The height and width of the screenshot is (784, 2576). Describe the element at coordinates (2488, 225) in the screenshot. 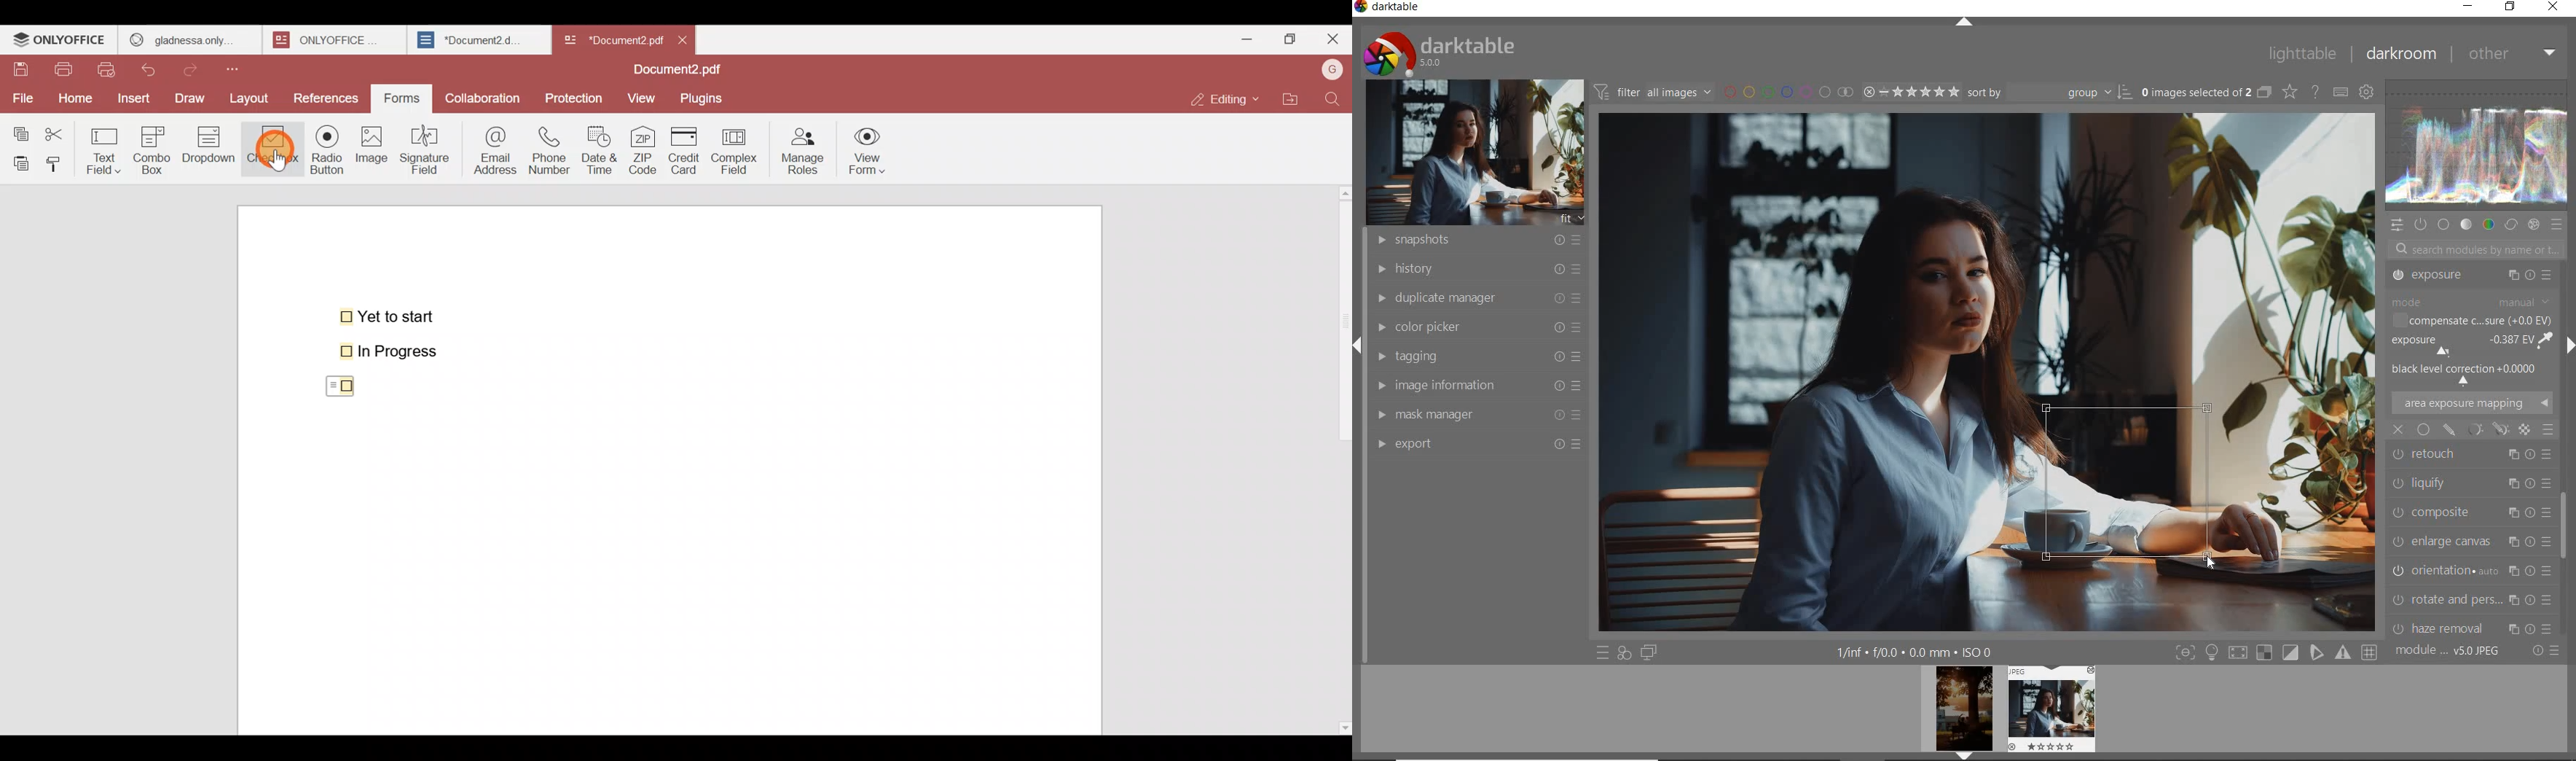

I see `COLOR` at that location.